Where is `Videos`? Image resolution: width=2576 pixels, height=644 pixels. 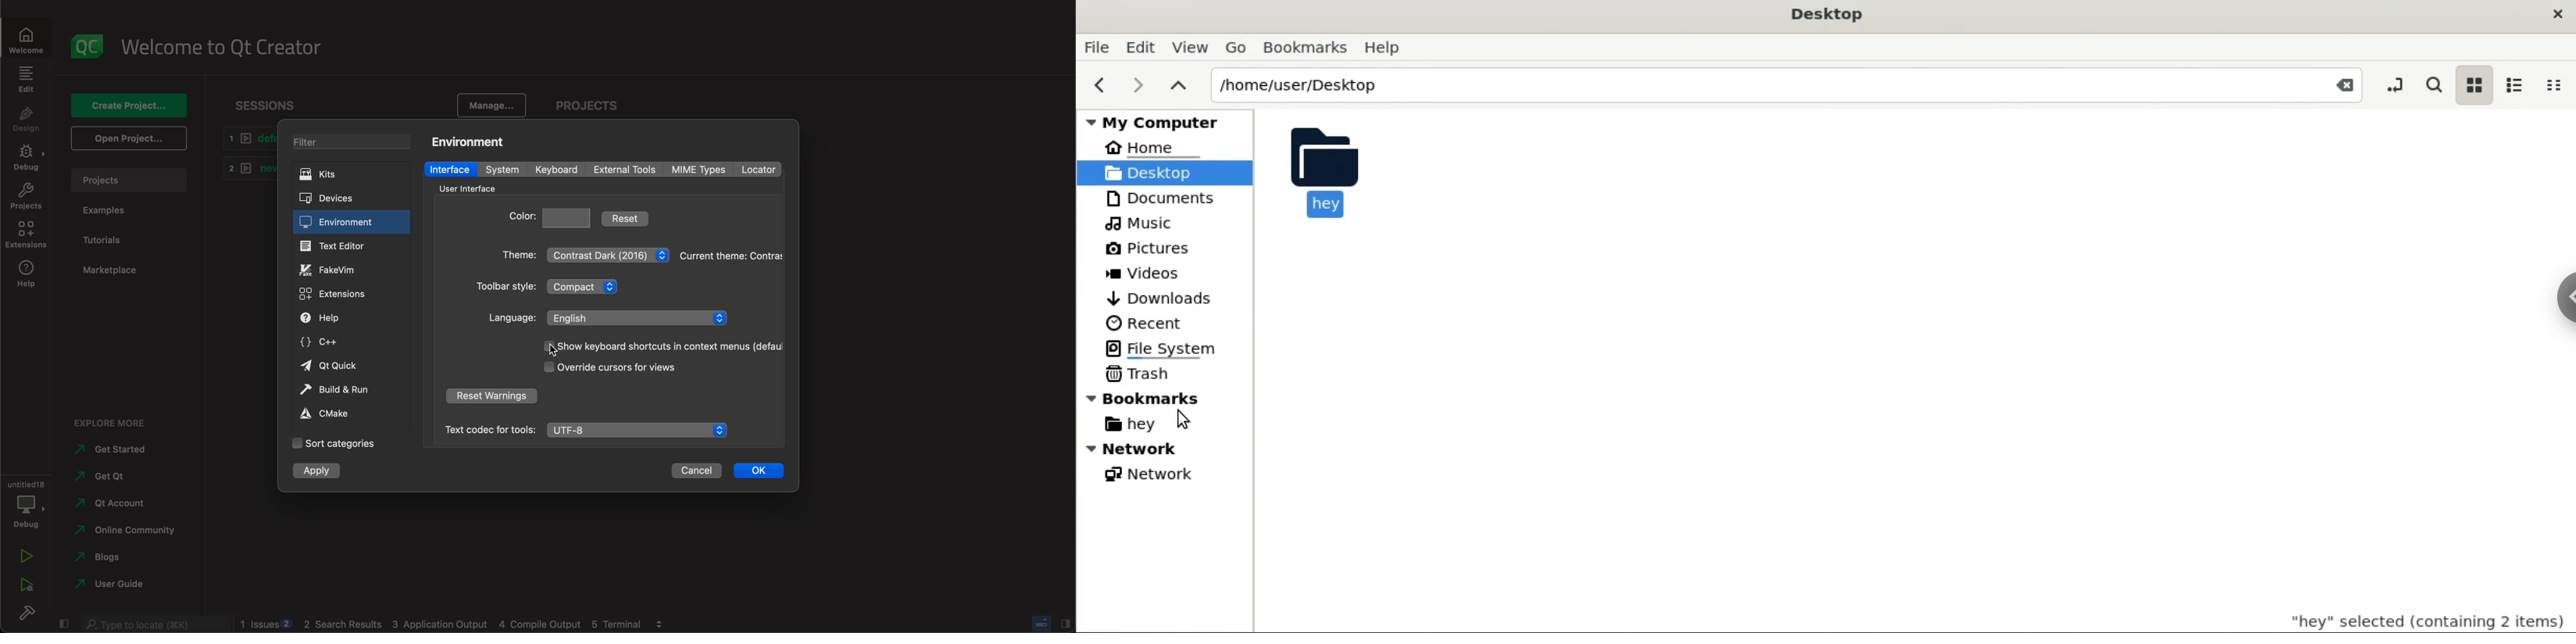
Videos is located at coordinates (1154, 274).